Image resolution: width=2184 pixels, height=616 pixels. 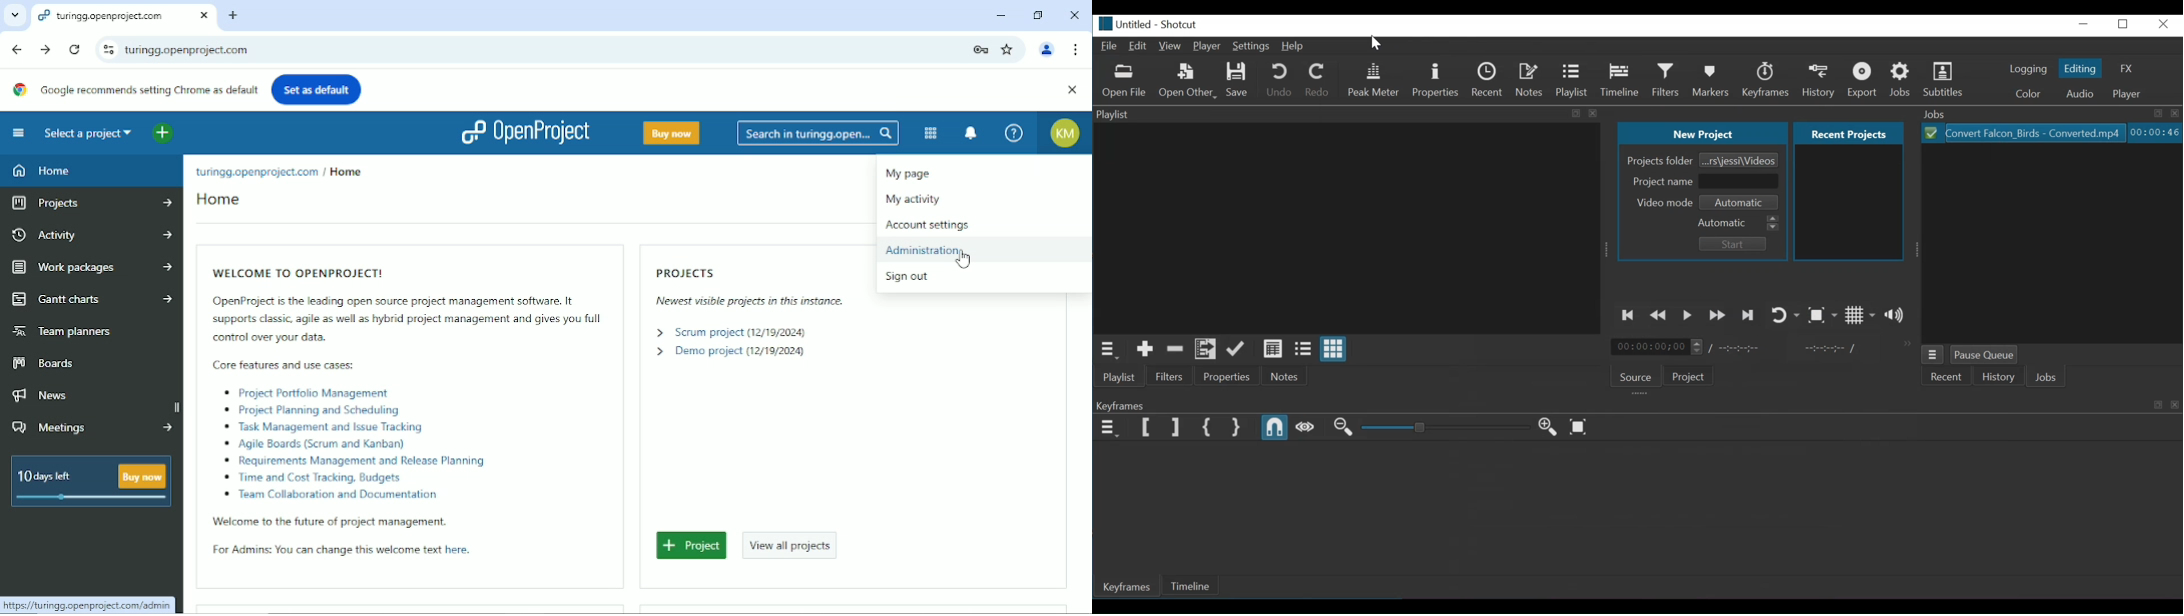 I want to click on ‘& Project Portfolio Management, so click(x=310, y=393).